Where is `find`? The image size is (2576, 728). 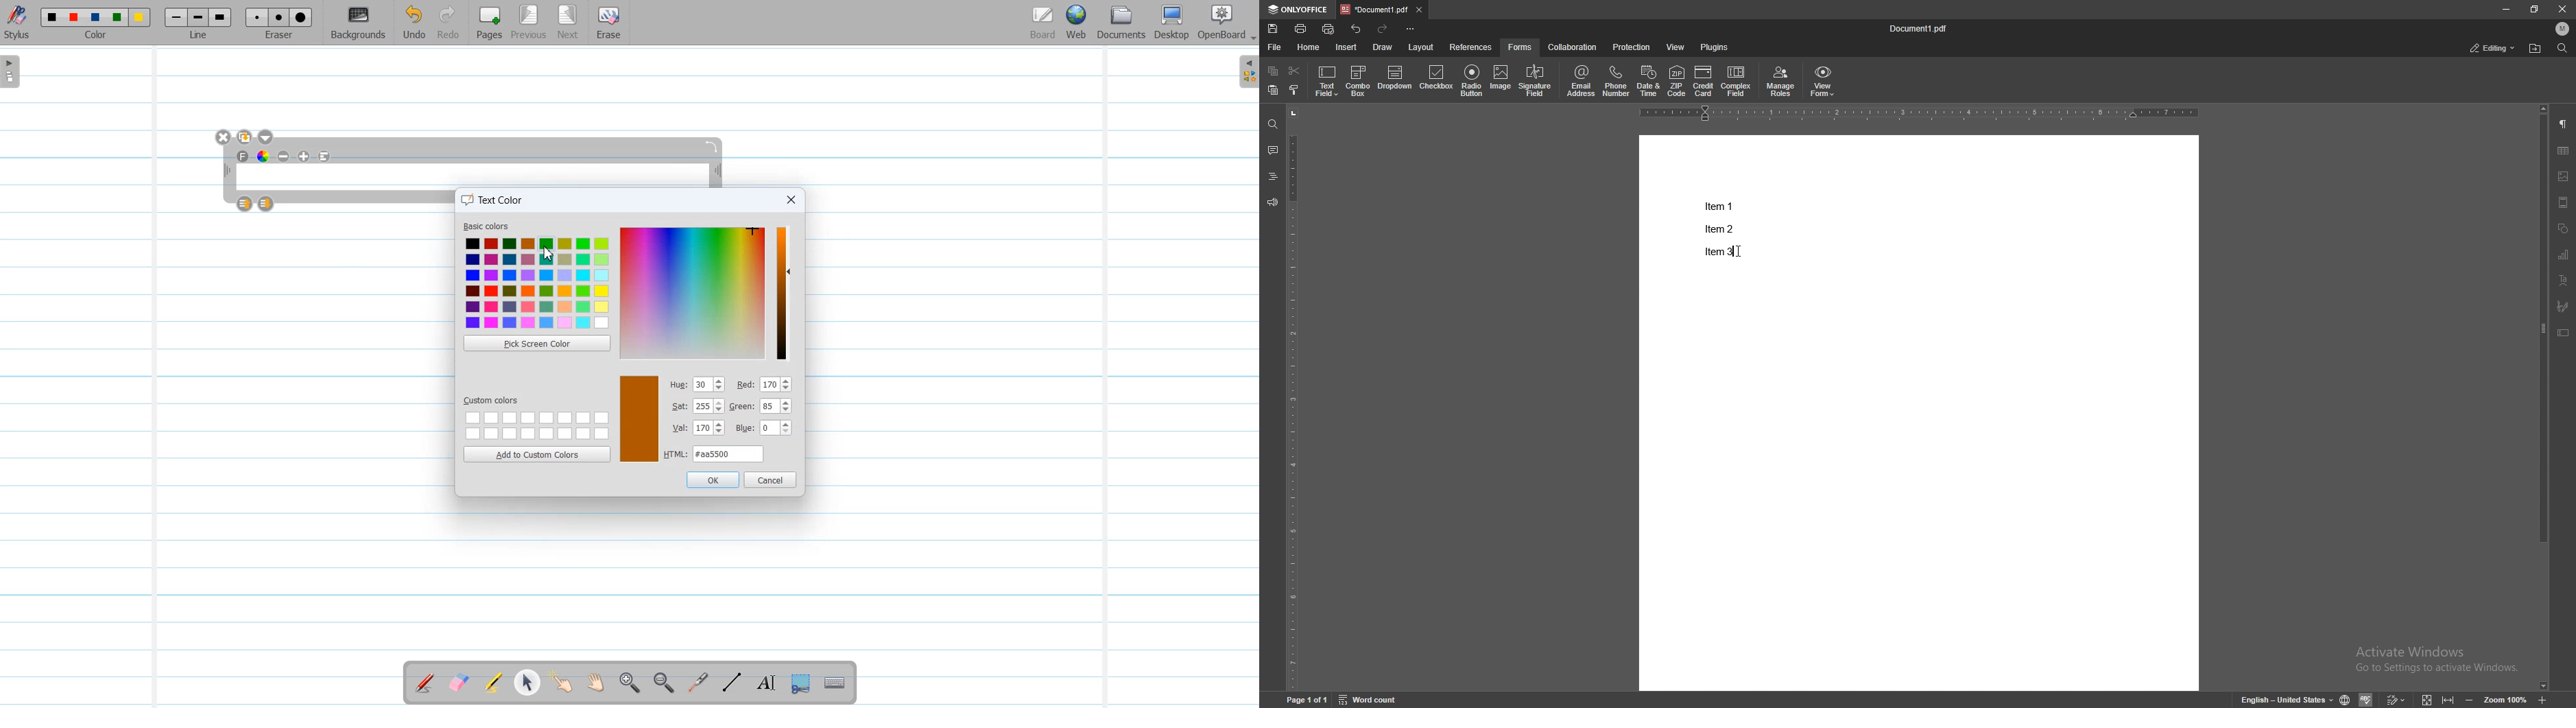 find is located at coordinates (1272, 124).